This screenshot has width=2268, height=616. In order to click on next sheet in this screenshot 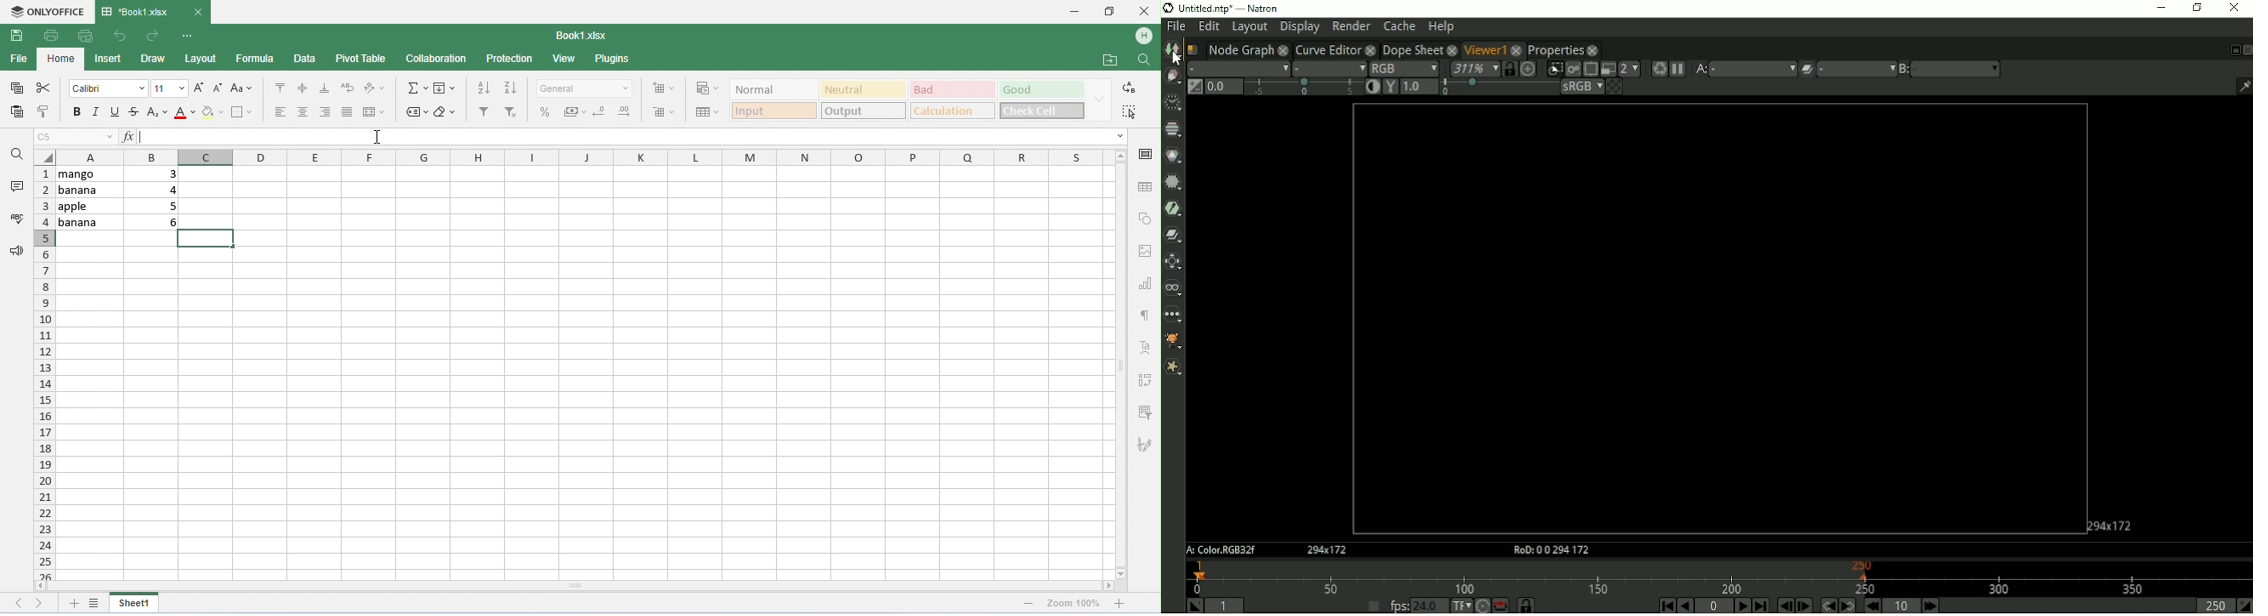, I will do `click(41, 603)`.